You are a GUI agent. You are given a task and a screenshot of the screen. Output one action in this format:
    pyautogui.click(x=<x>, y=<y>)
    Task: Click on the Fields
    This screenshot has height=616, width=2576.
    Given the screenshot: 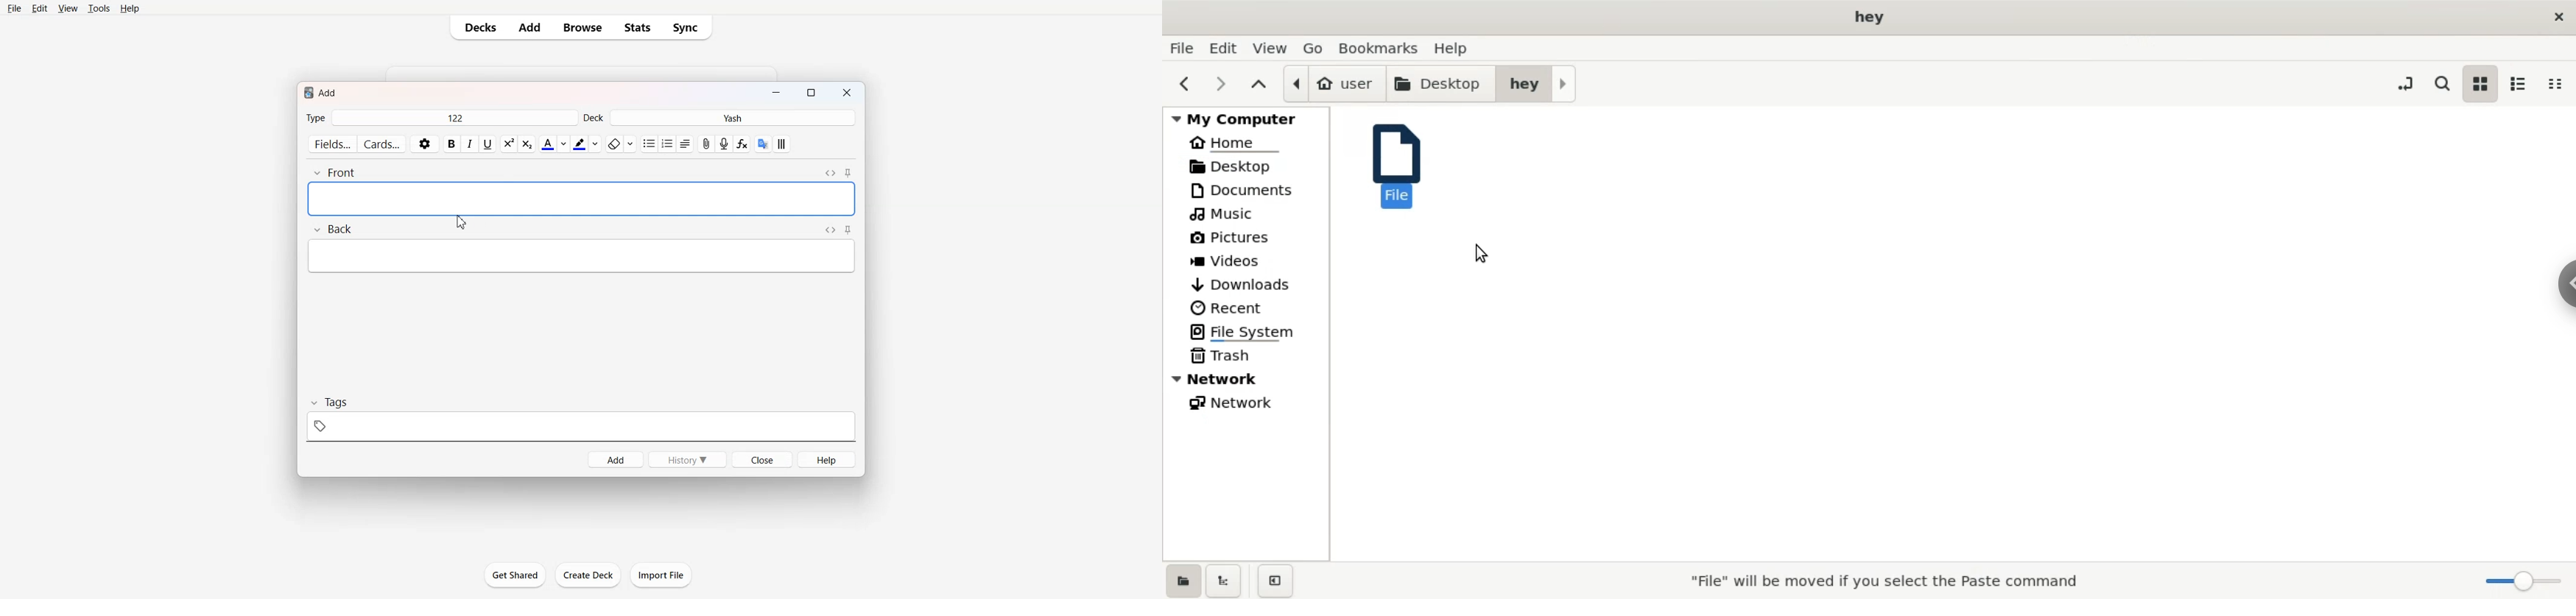 What is the action you would take?
    pyautogui.click(x=332, y=143)
    